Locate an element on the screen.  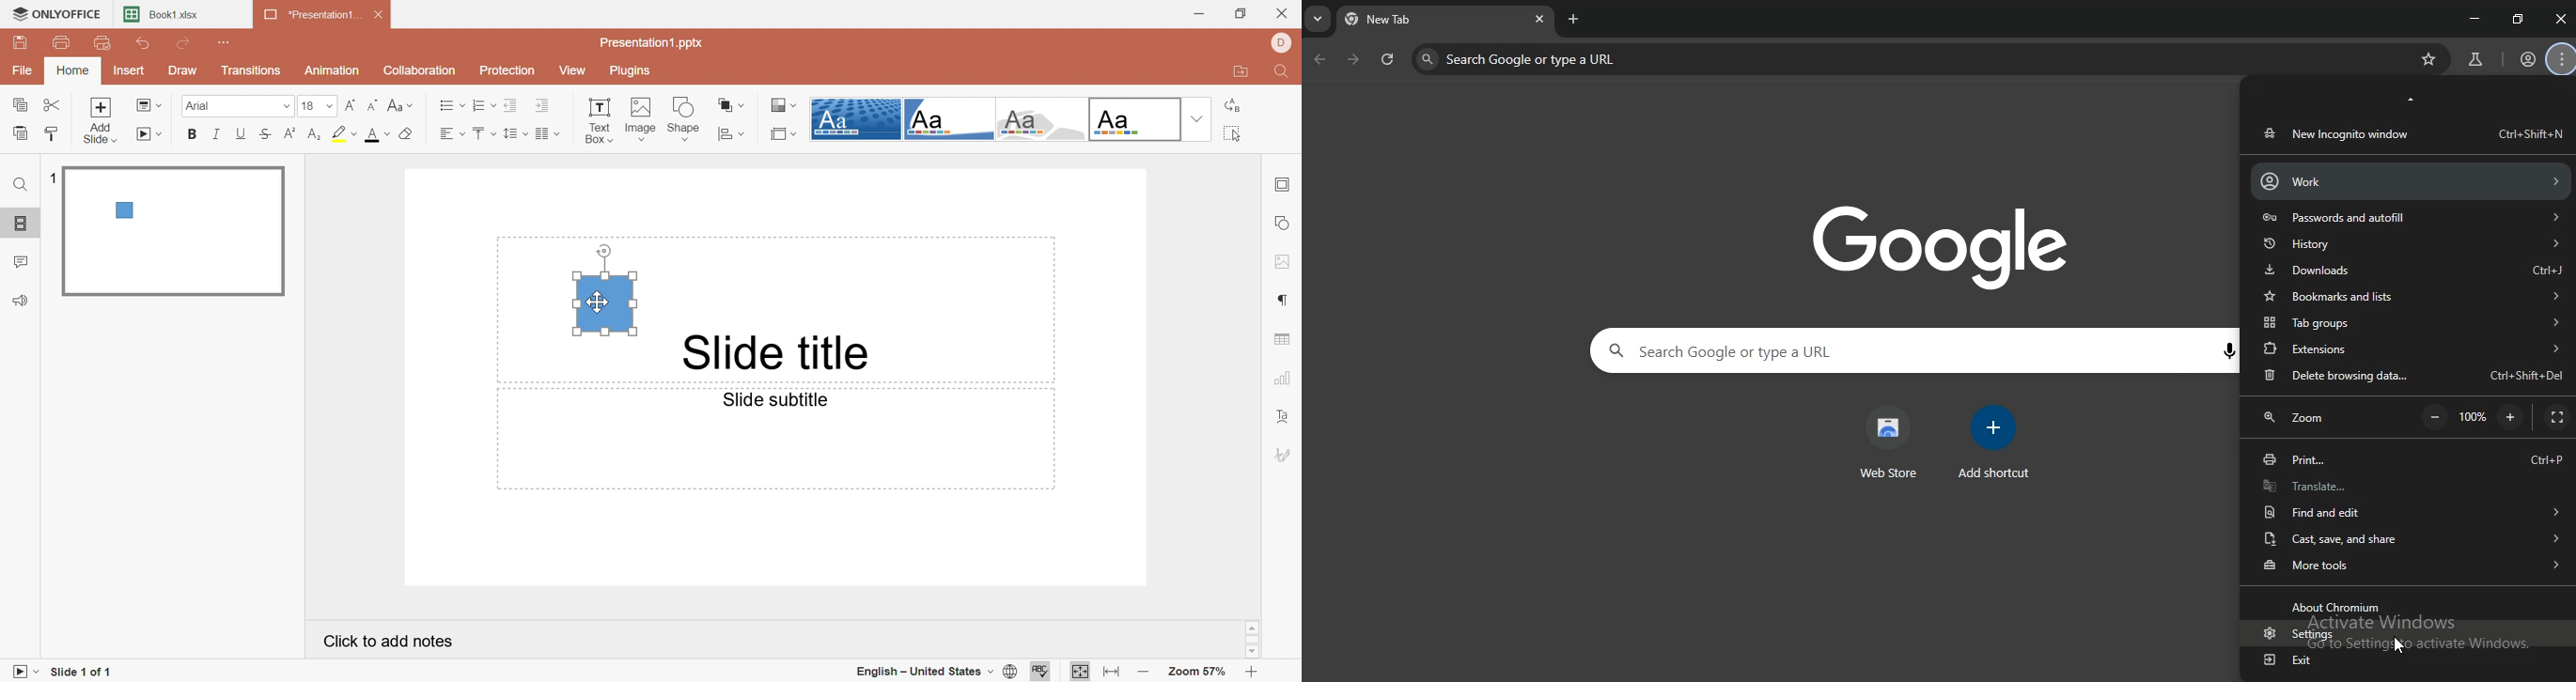
Book1.xlsx is located at coordinates (162, 16).